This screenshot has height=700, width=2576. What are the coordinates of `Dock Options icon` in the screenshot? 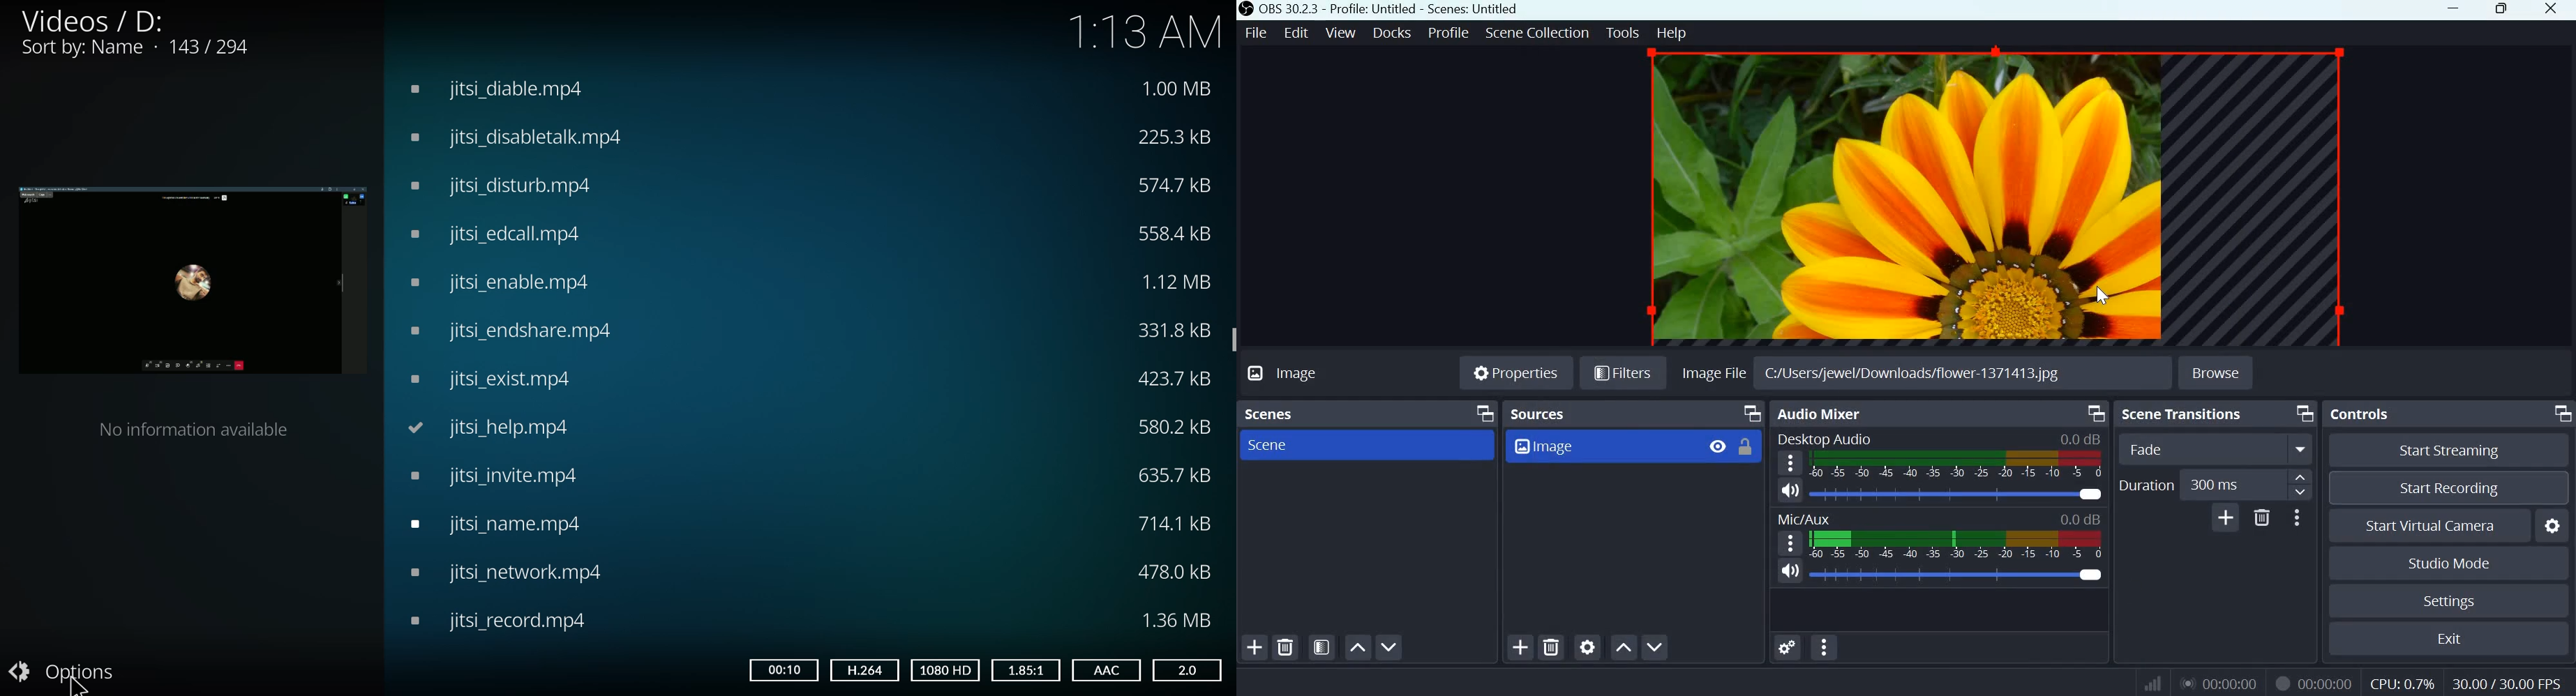 It's located at (1751, 412).